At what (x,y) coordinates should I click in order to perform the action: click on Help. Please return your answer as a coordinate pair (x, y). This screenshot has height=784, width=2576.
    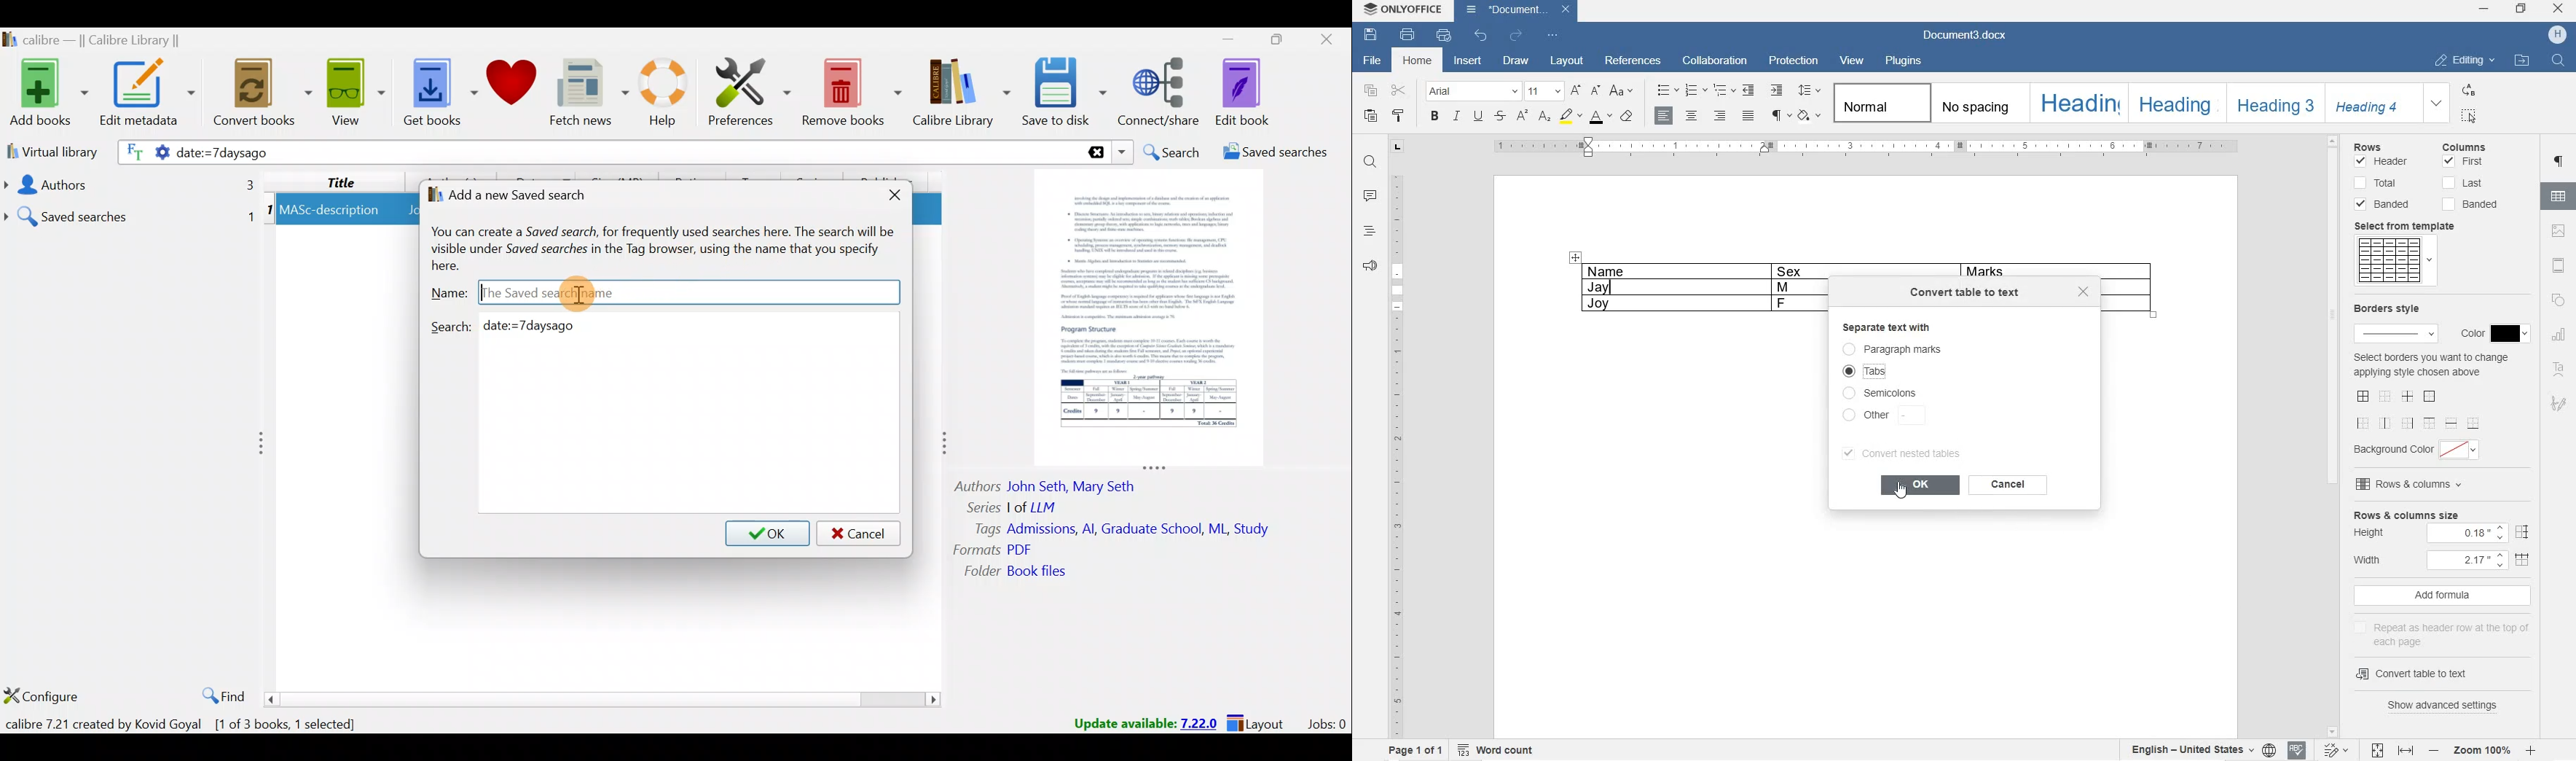
    Looking at the image, I should click on (669, 95).